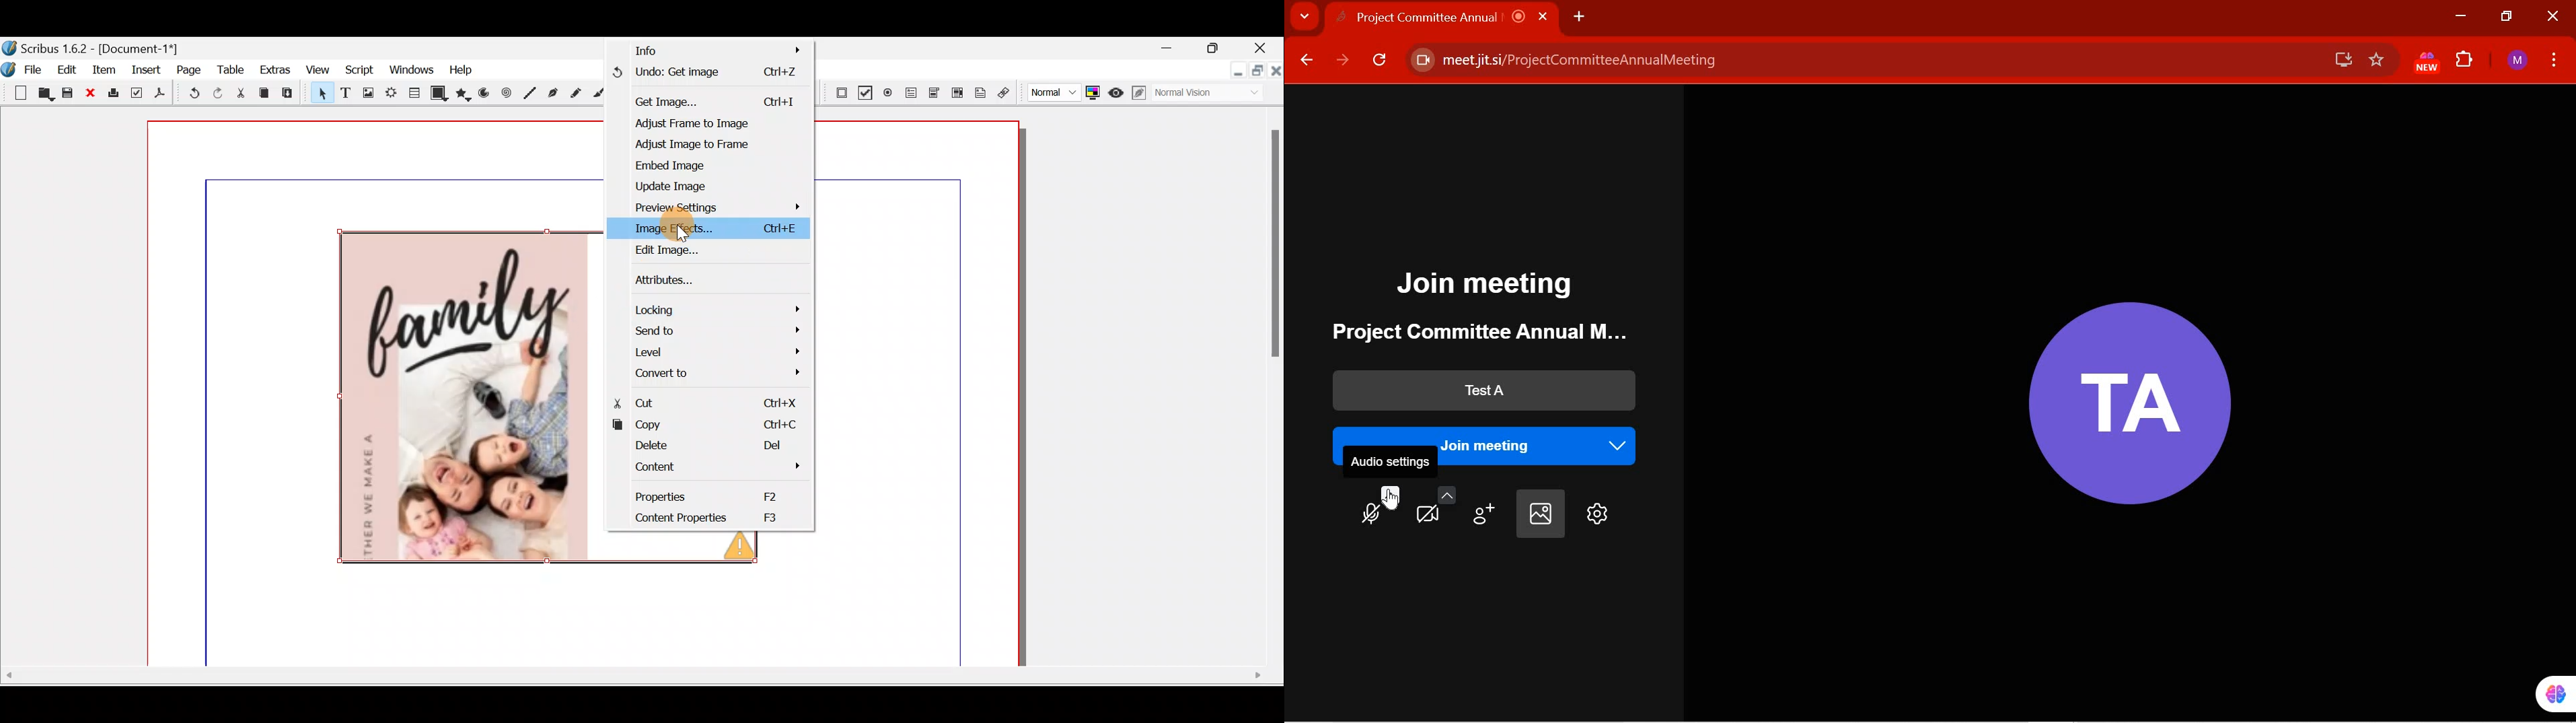  I want to click on Select image preview quality, so click(1051, 90).